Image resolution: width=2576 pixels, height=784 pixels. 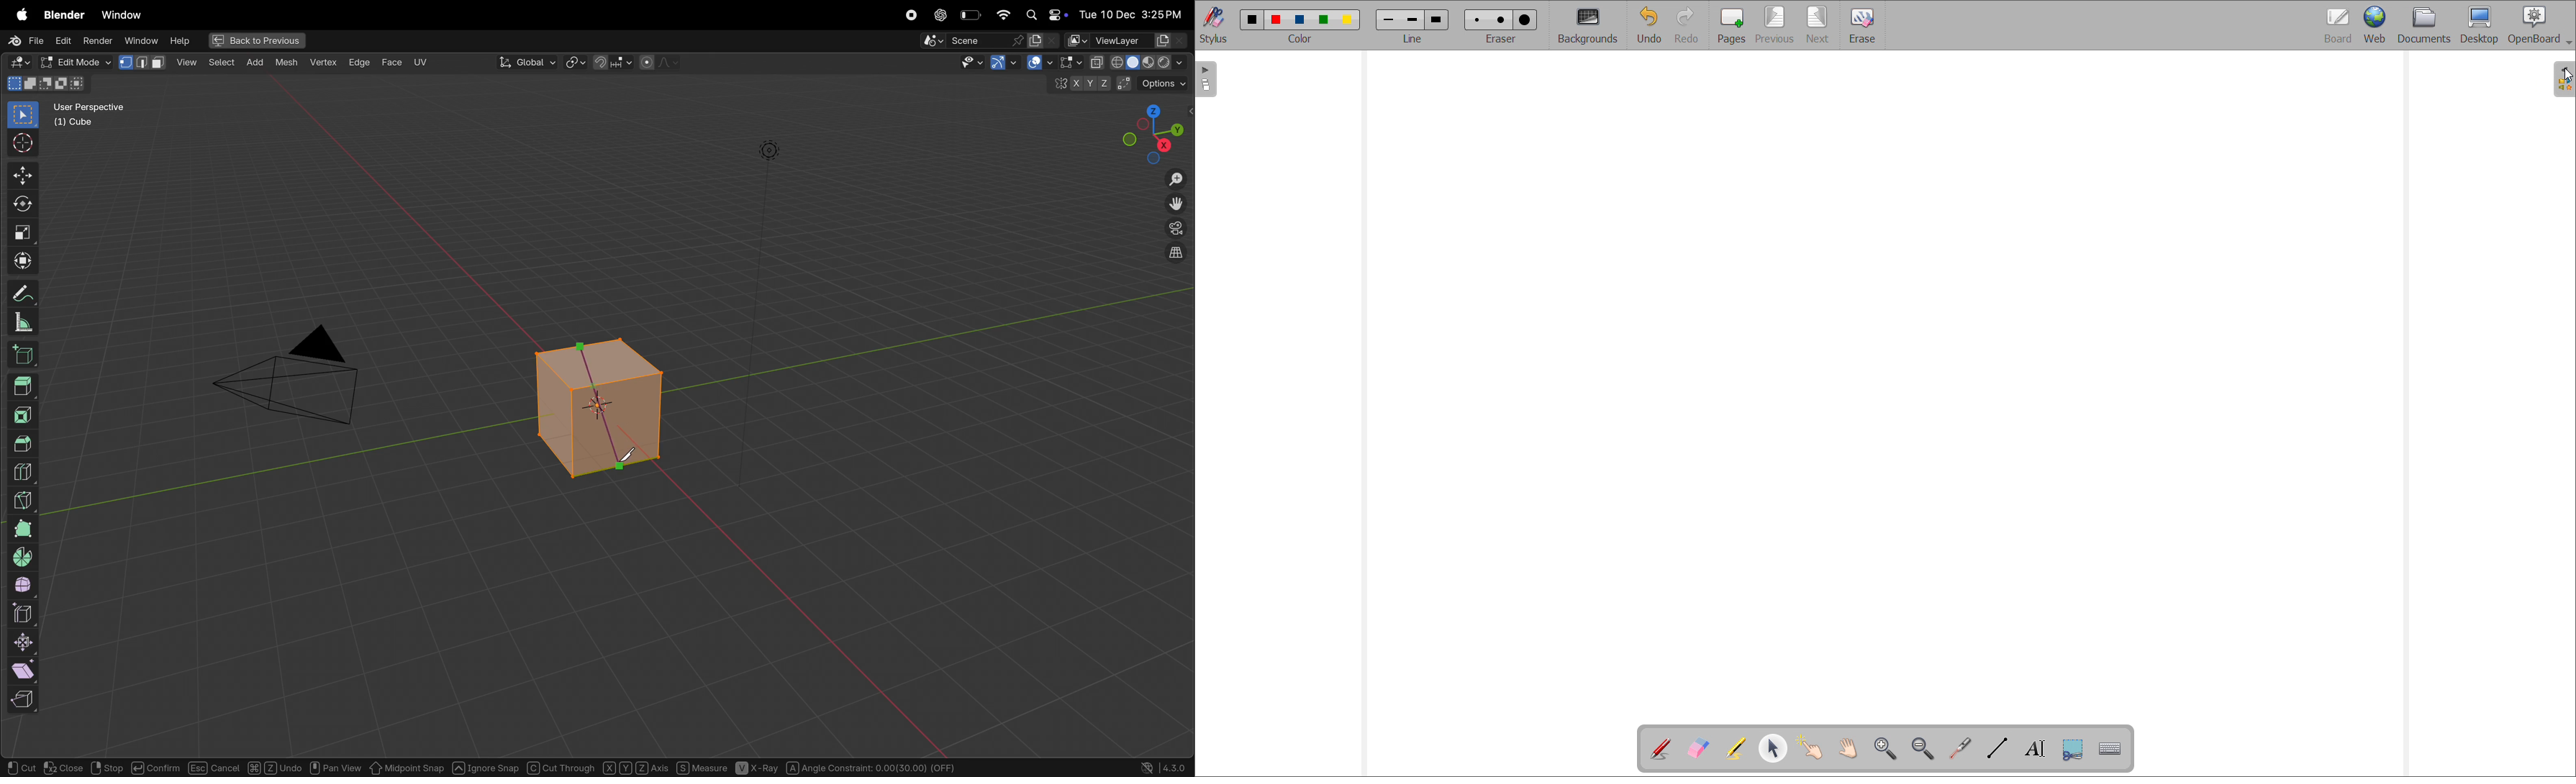 I want to click on move the view, so click(x=1176, y=205).